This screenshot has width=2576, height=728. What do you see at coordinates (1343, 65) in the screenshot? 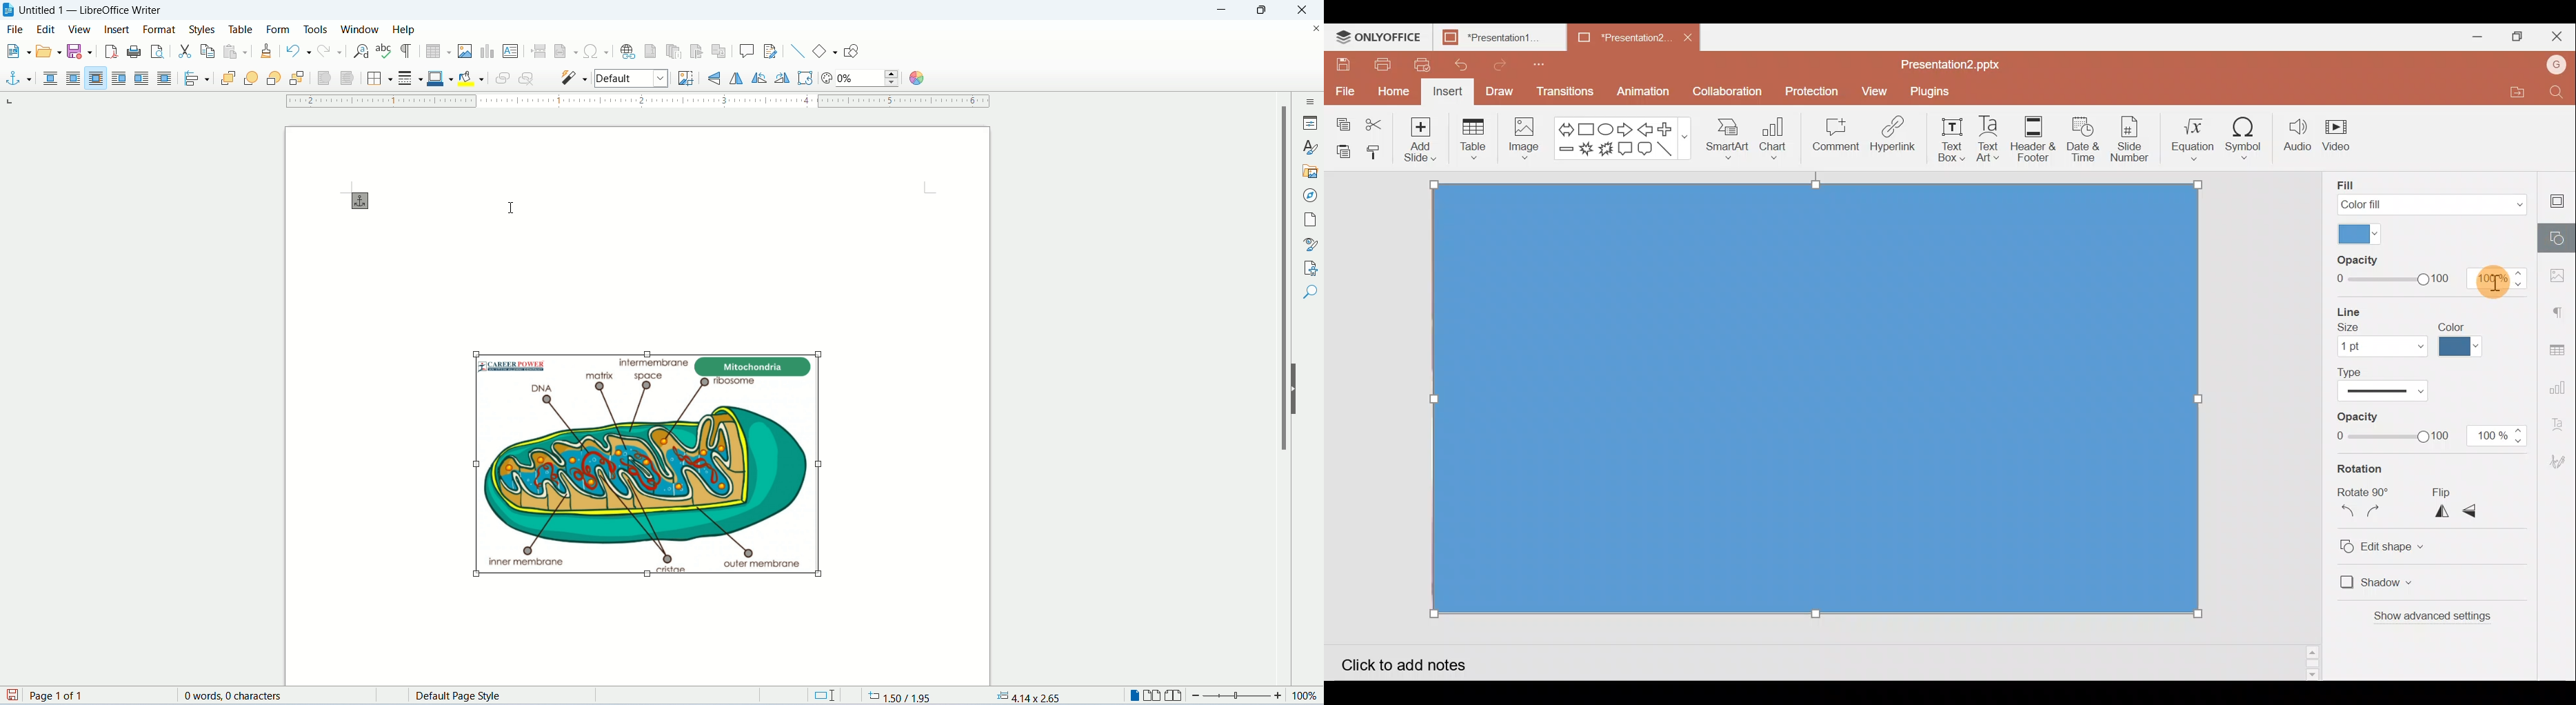
I see `Save` at bounding box center [1343, 65].